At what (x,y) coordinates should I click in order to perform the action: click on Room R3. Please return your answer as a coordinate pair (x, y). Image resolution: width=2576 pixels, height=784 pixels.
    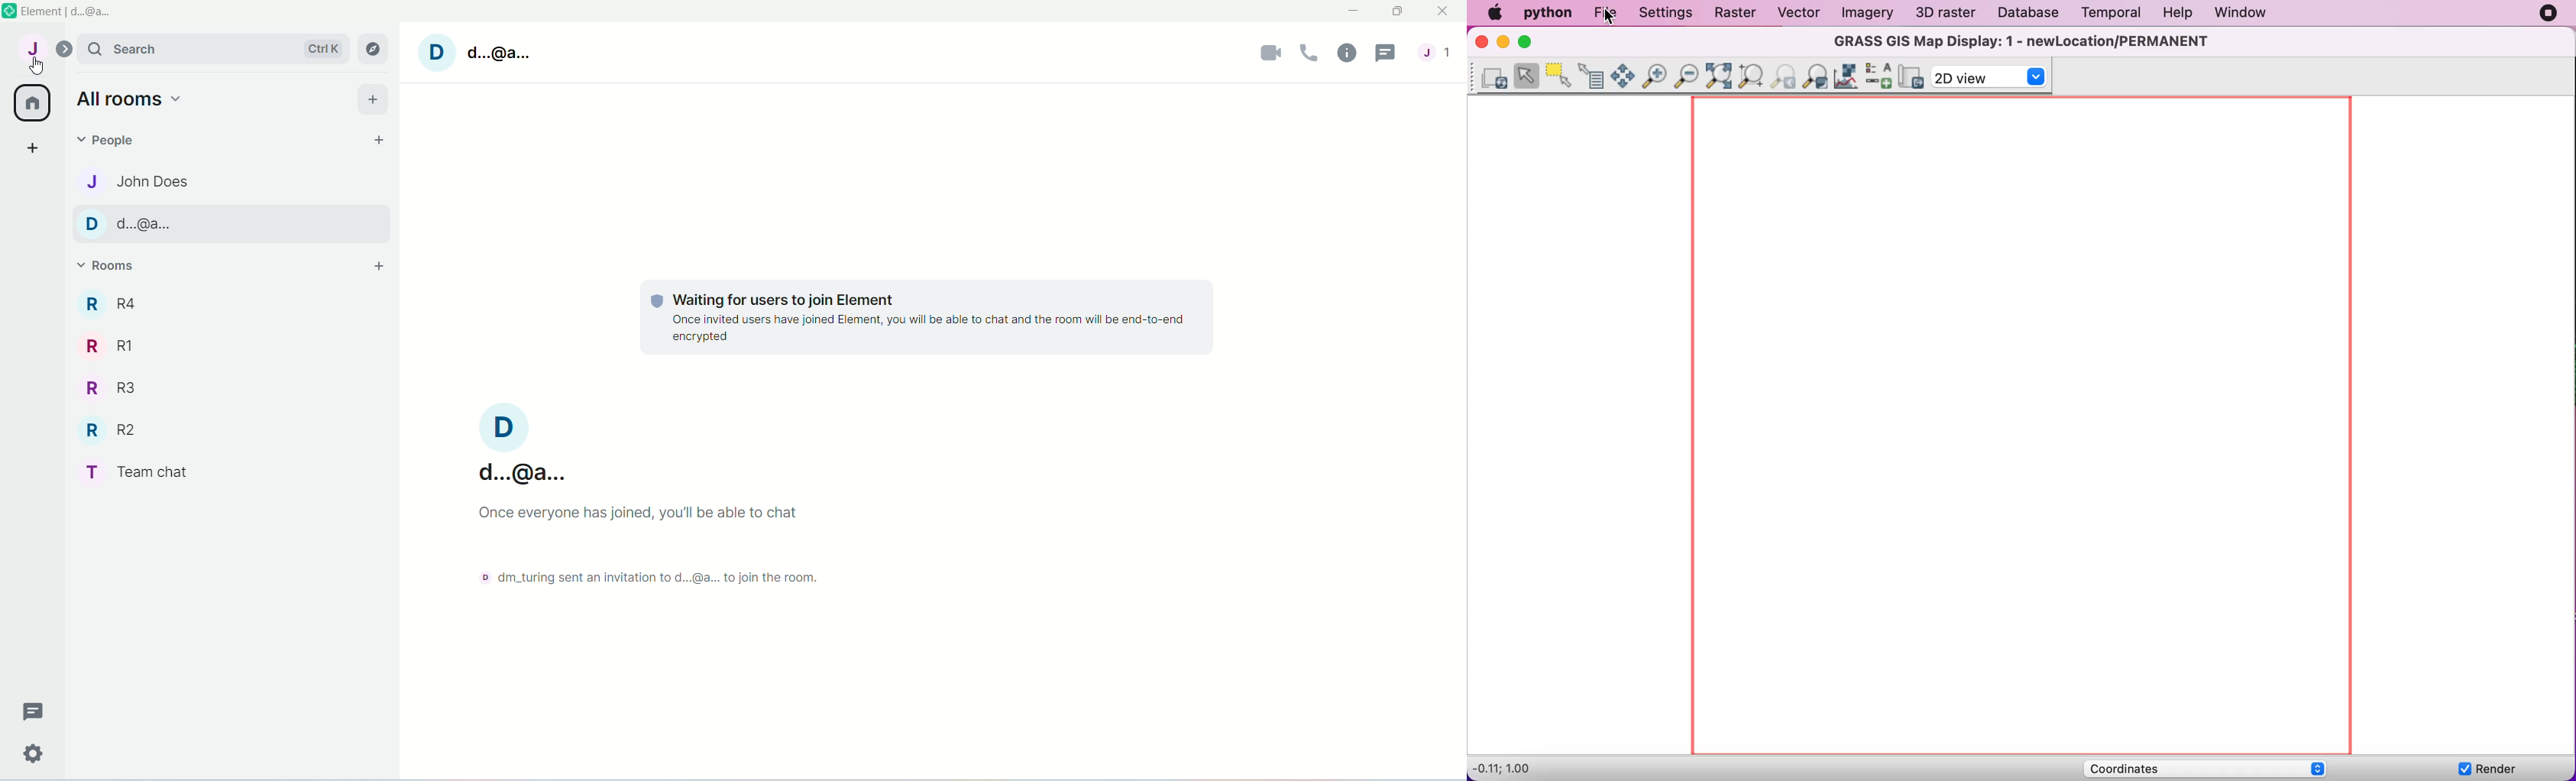
    Looking at the image, I should click on (106, 387).